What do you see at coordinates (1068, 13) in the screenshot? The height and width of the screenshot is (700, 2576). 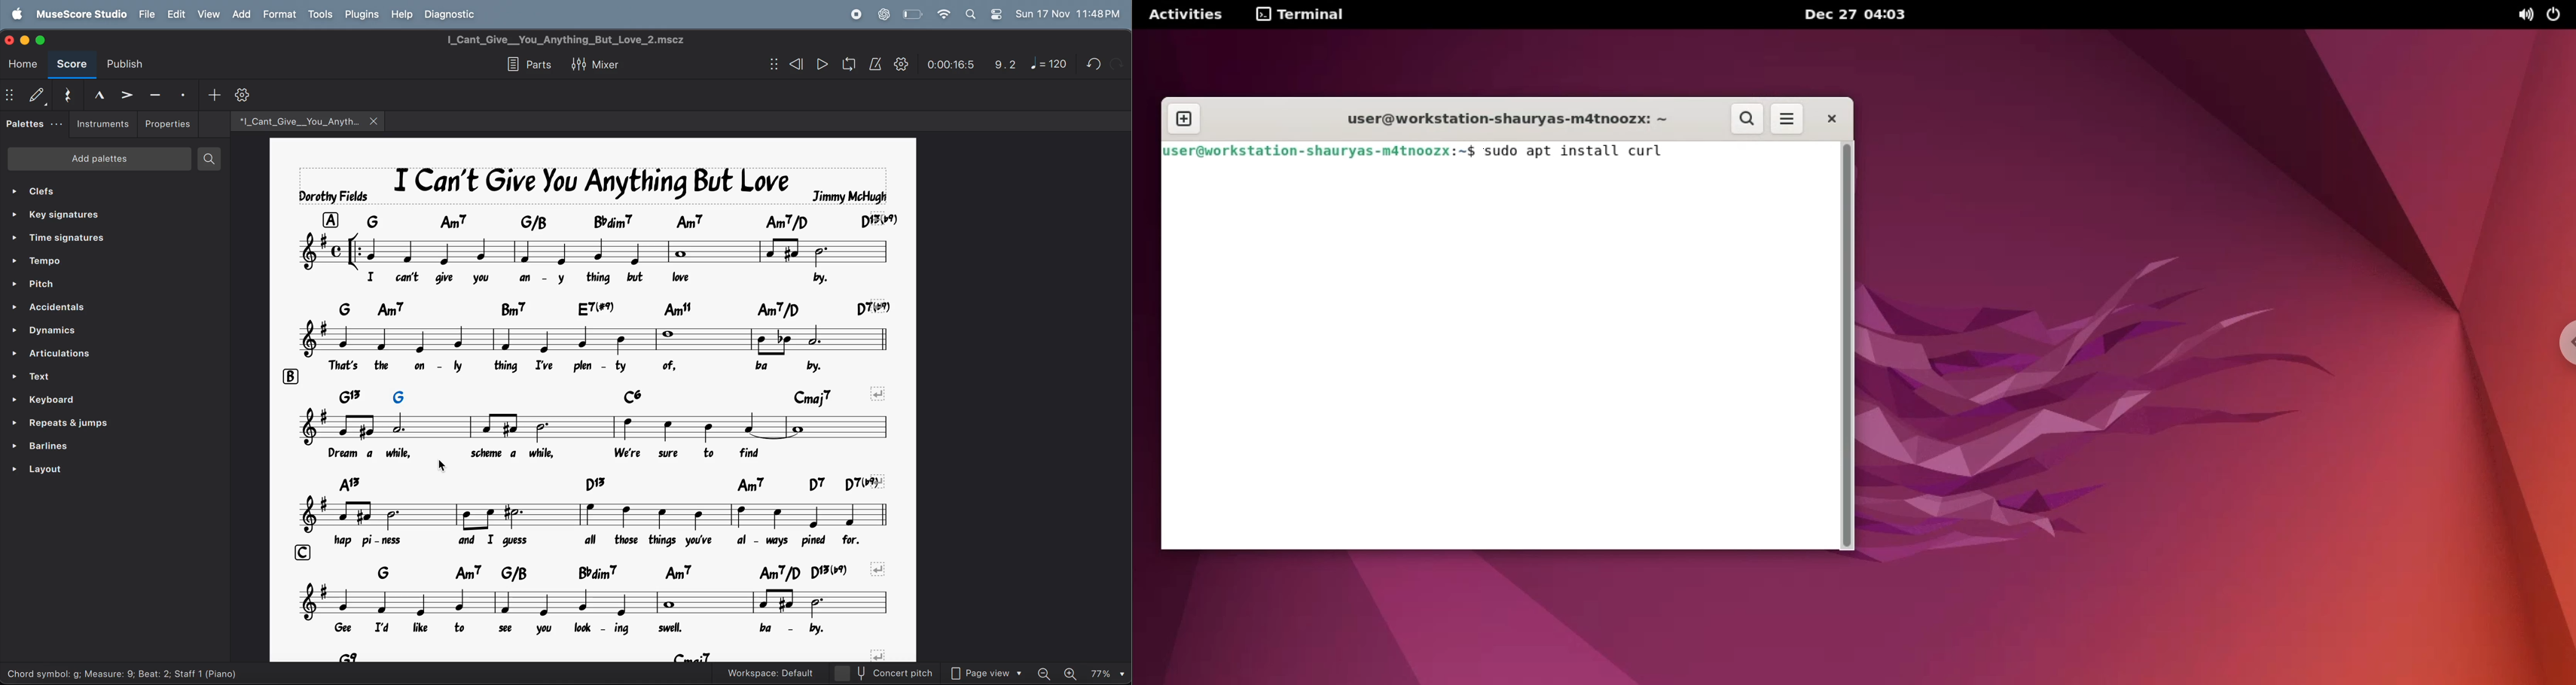 I see `date and time` at bounding box center [1068, 13].